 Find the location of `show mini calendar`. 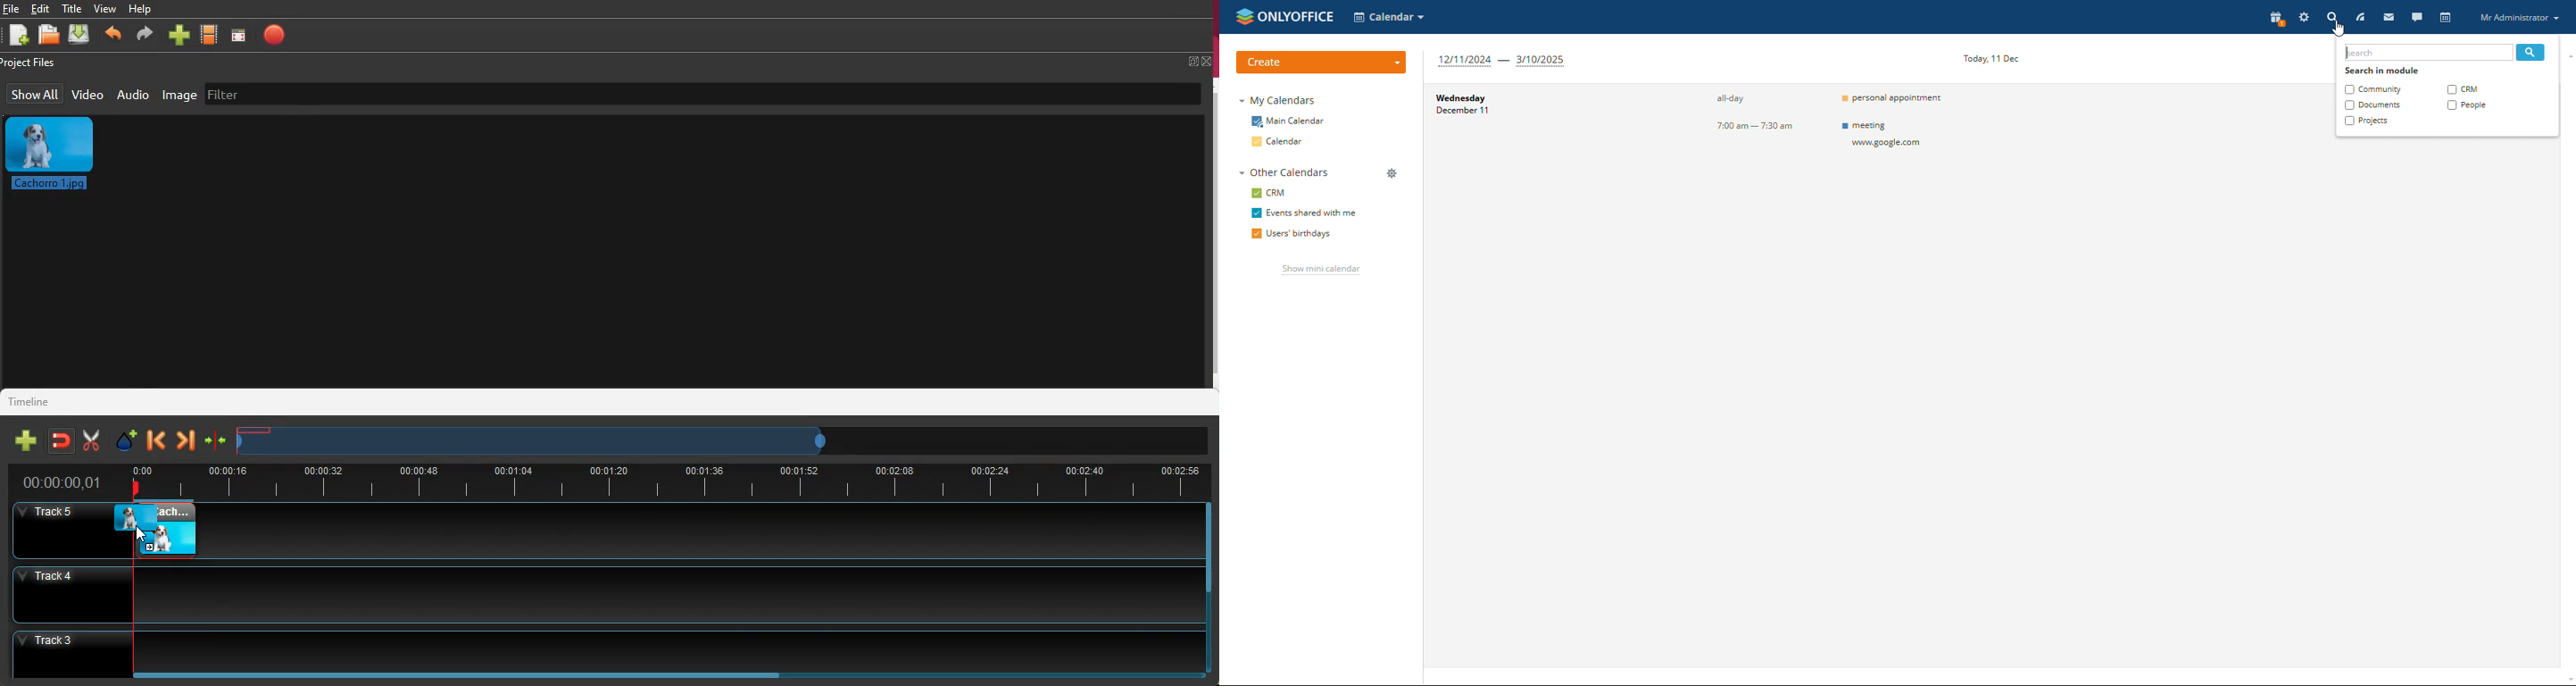

show mini calendar is located at coordinates (1322, 269).